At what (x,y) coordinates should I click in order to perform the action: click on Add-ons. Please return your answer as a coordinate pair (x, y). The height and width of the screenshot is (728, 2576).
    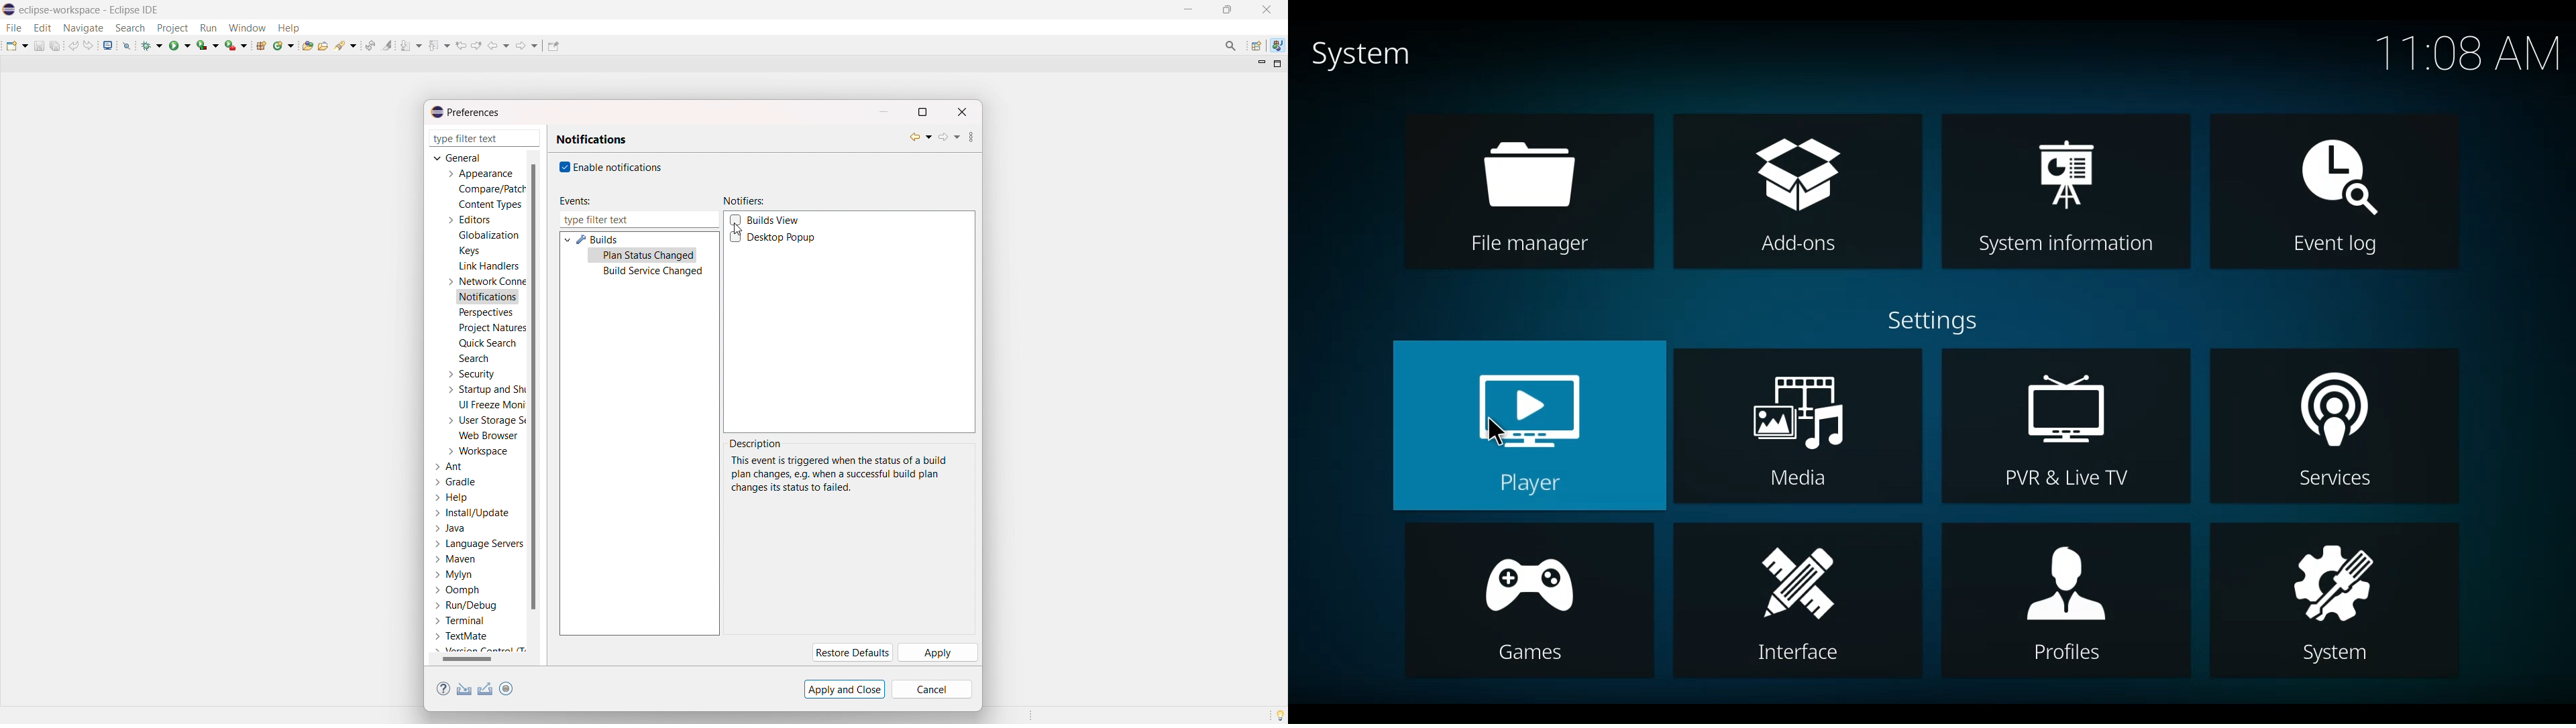
    Looking at the image, I should click on (1799, 189).